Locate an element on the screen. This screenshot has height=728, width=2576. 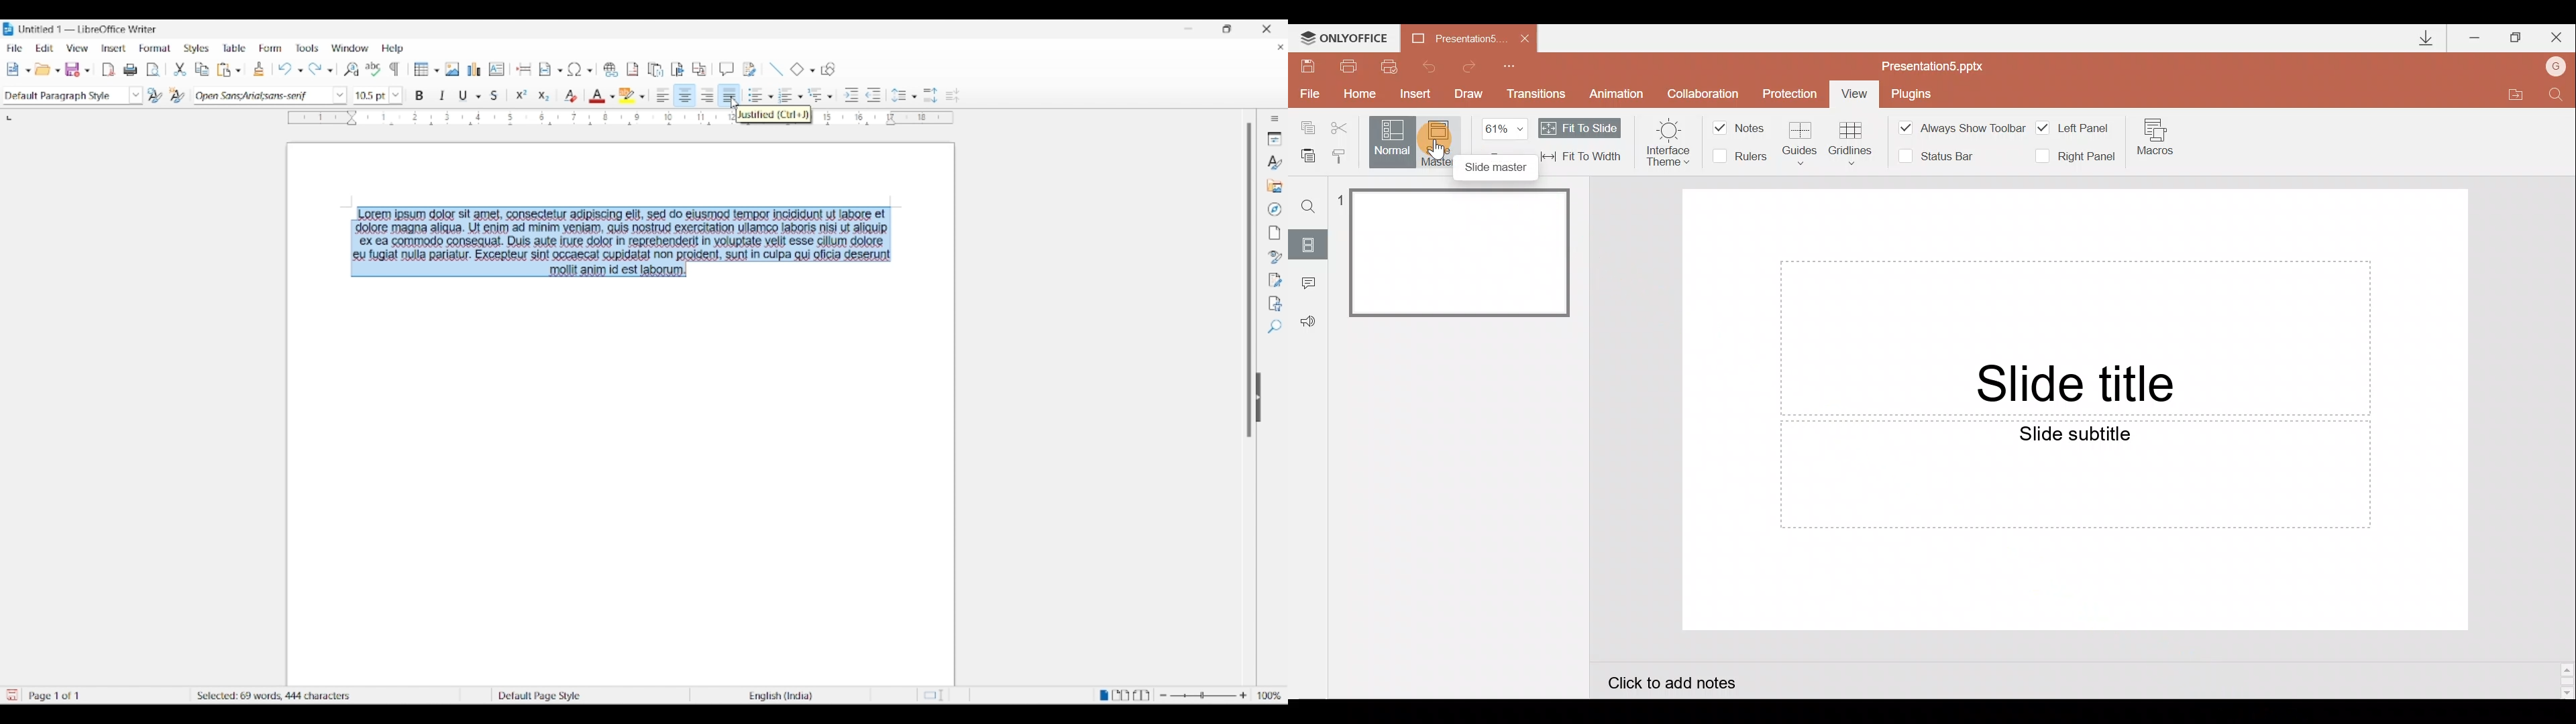
Draw is located at coordinates (1473, 95).